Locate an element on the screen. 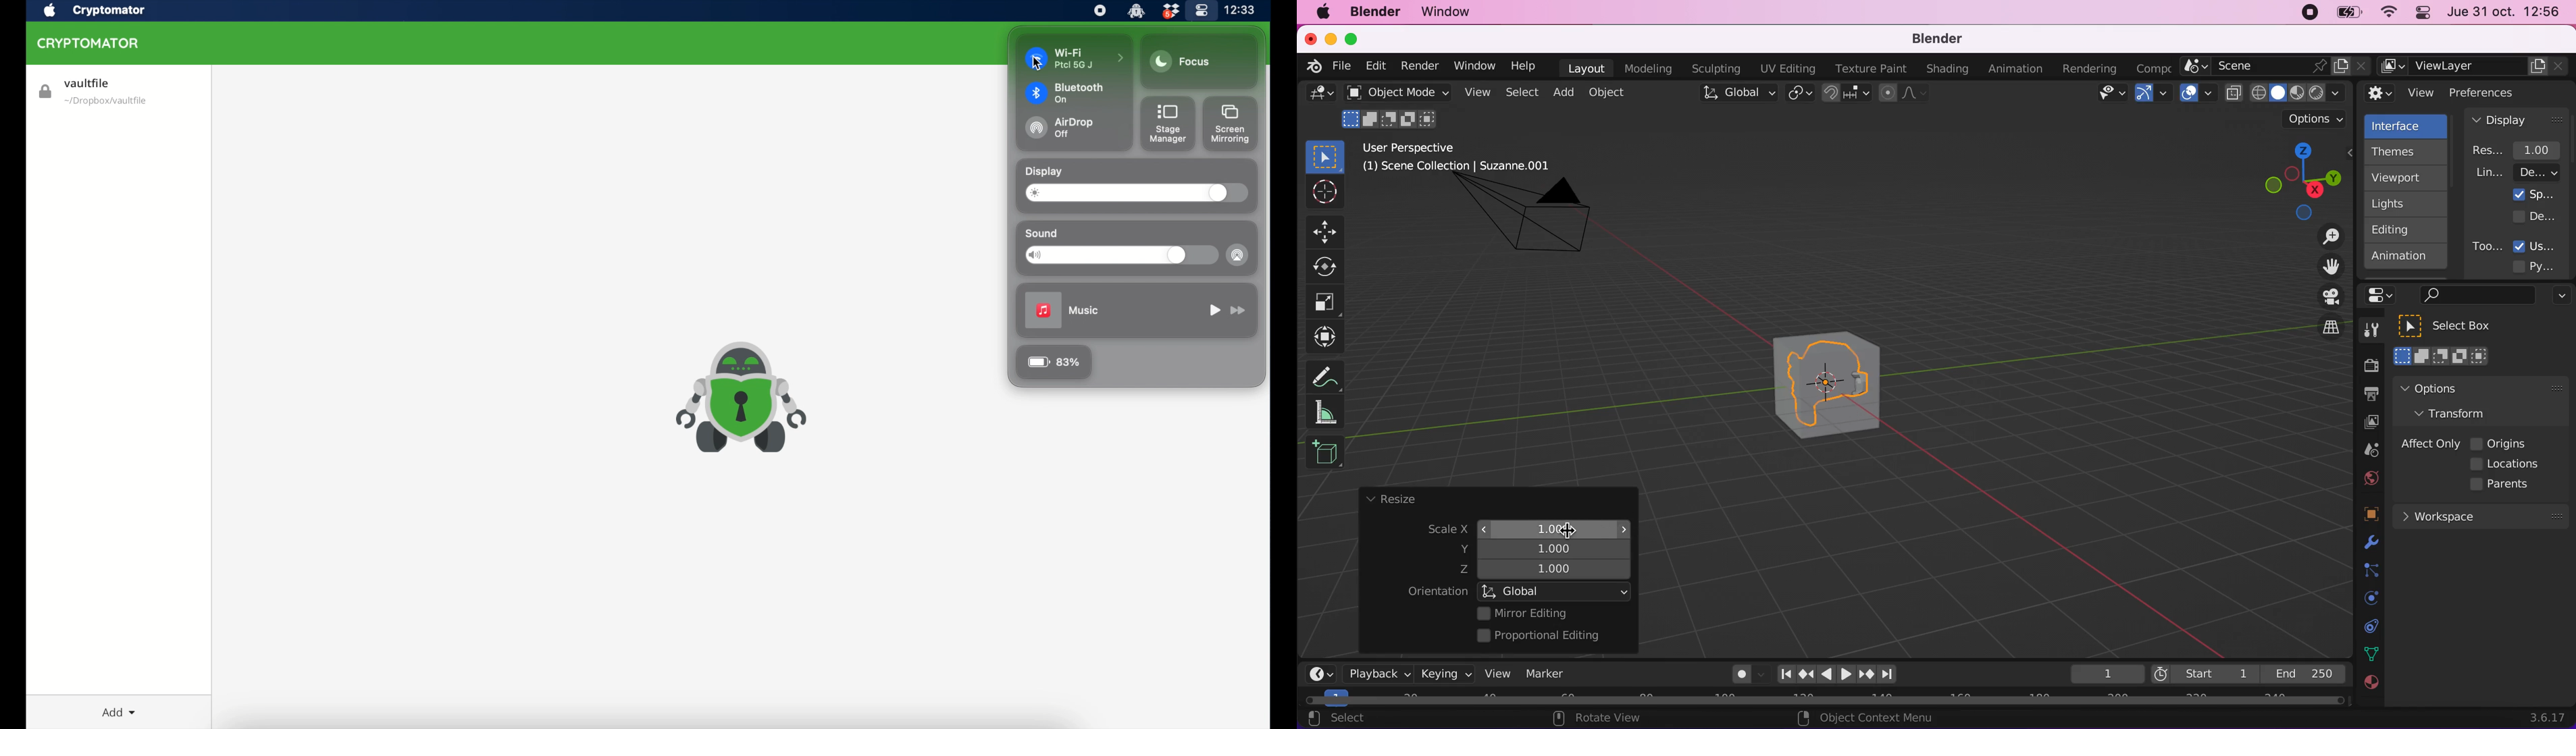  uv editing is located at coordinates (1787, 68).